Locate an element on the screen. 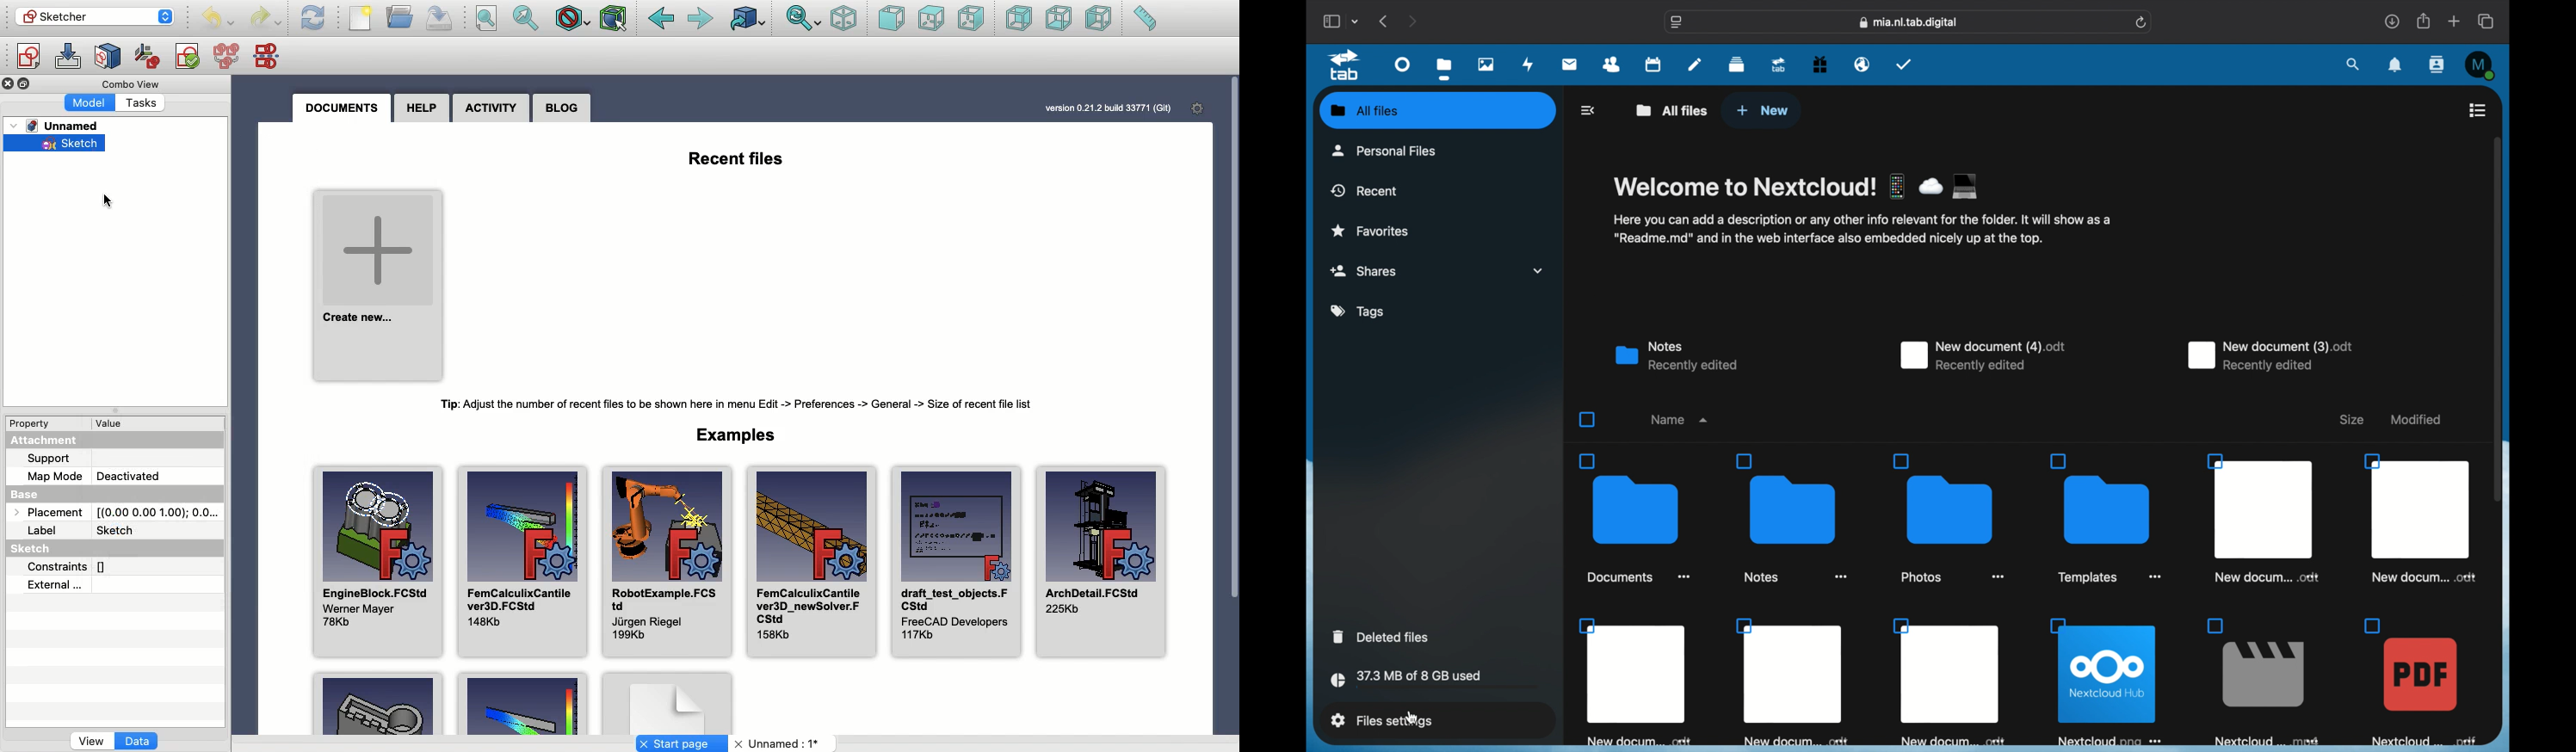 Image resolution: width=2576 pixels, height=756 pixels. Placement is located at coordinates (45, 511).